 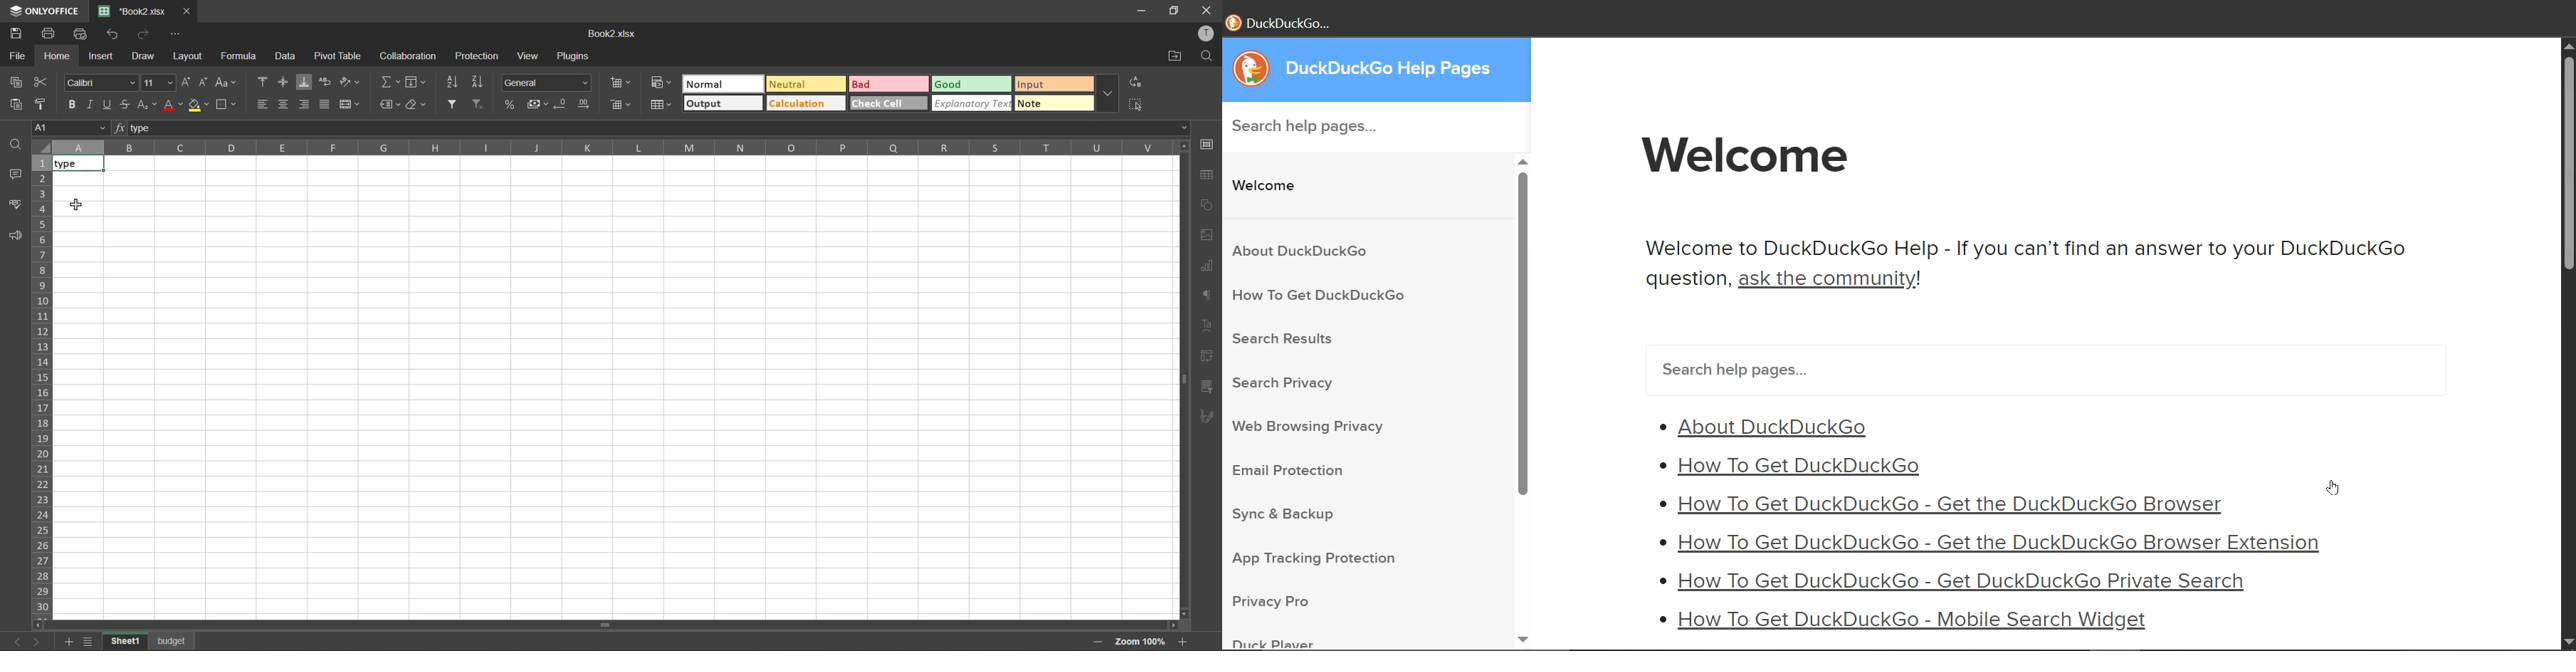 What do you see at coordinates (663, 106) in the screenshot?
I see `format as table` at bounding box center [663, 106].